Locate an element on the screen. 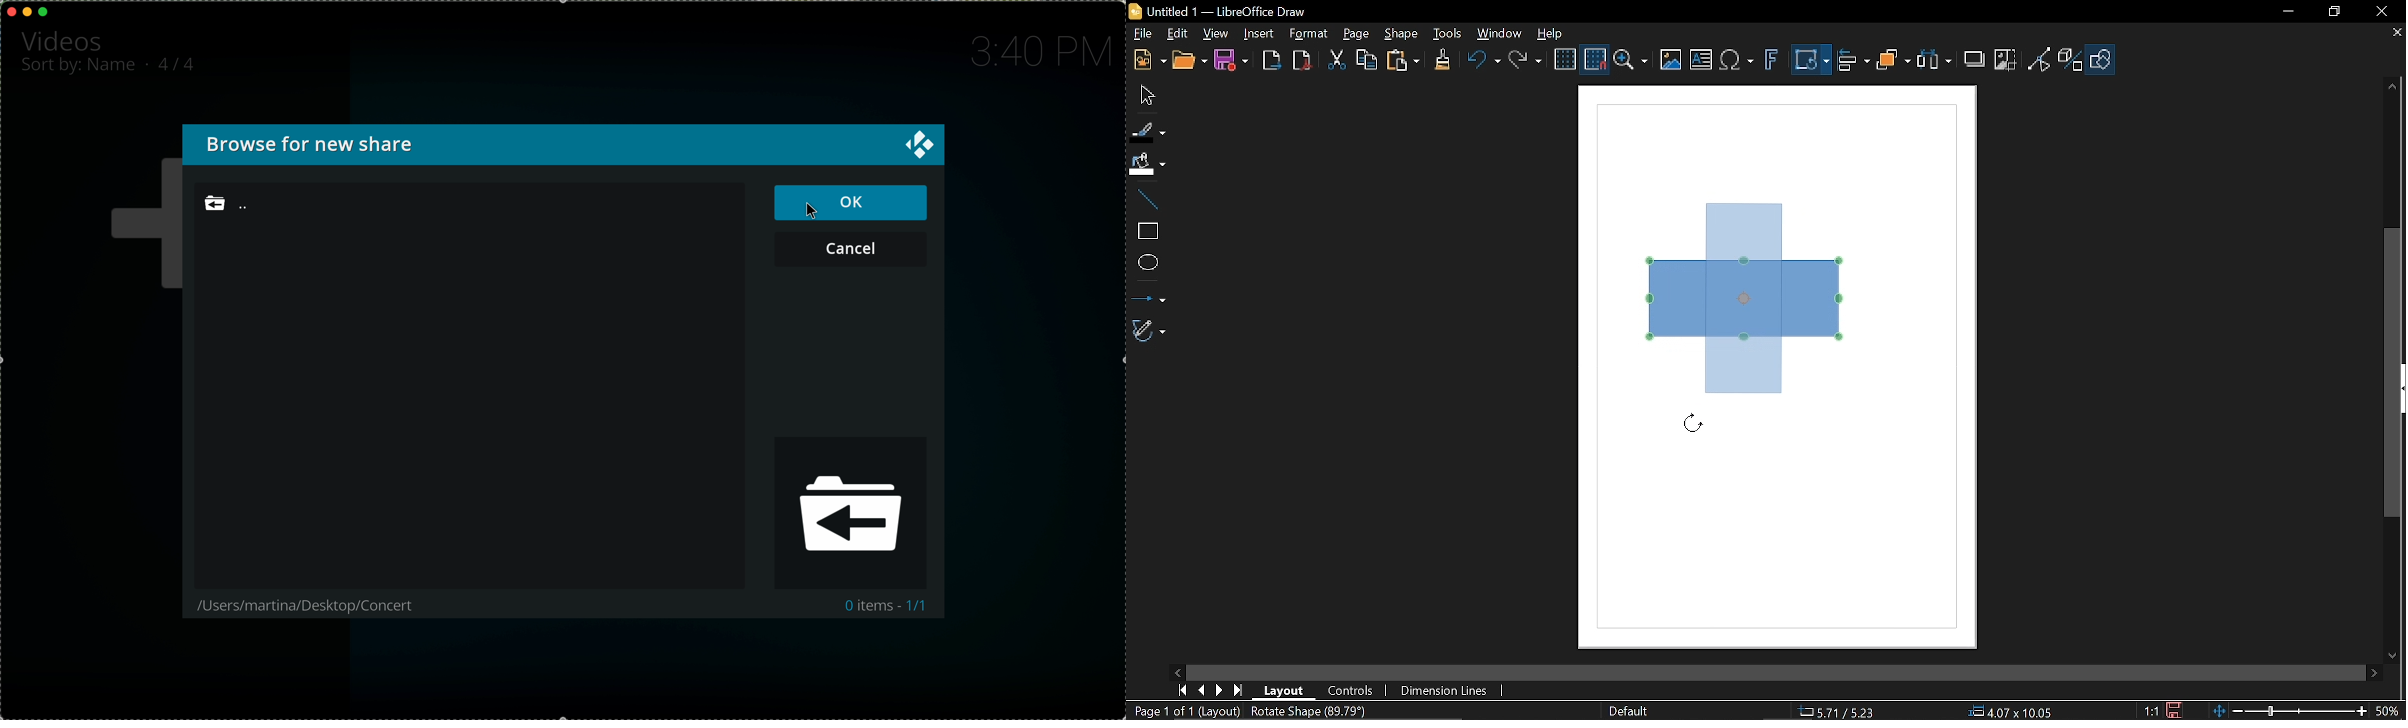  Move up is located at coordinates (2395, 87).